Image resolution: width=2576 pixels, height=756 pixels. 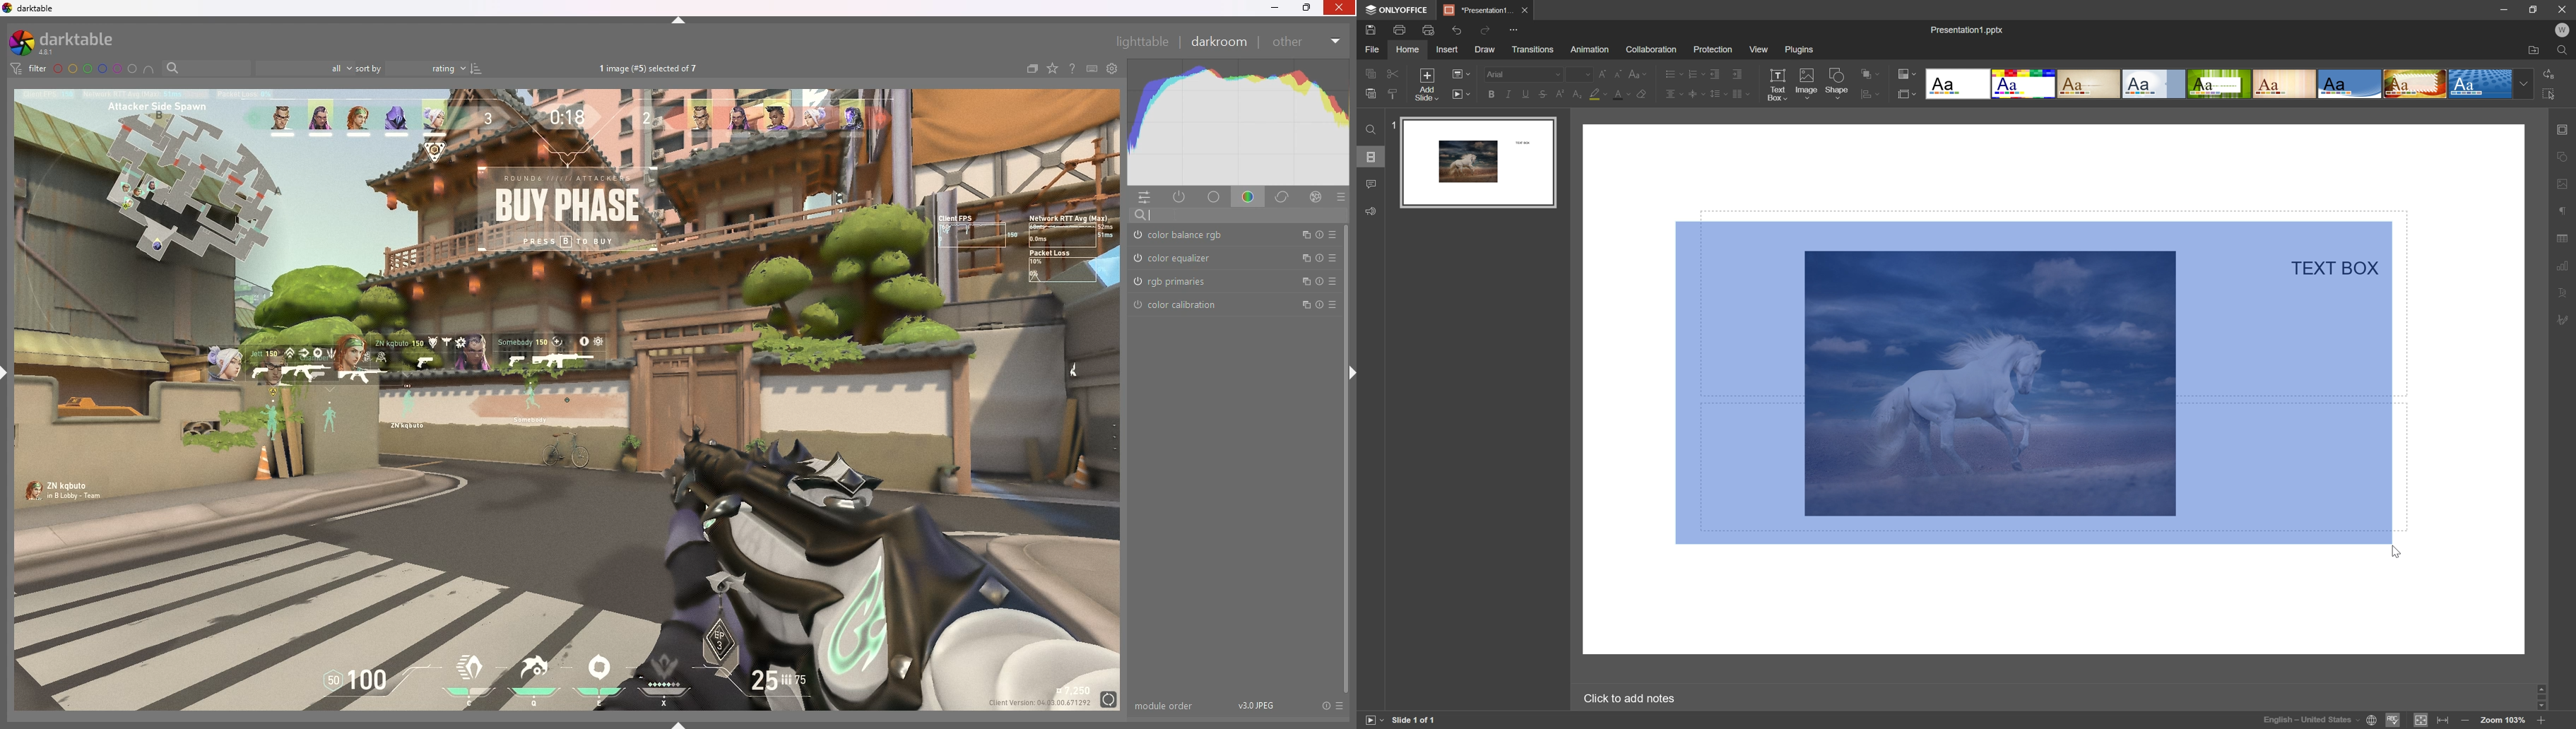 What do you see at coordinates (1301, 283) in the screenshot?
I see `multiple instances action` at bounding box center [1301, 283].